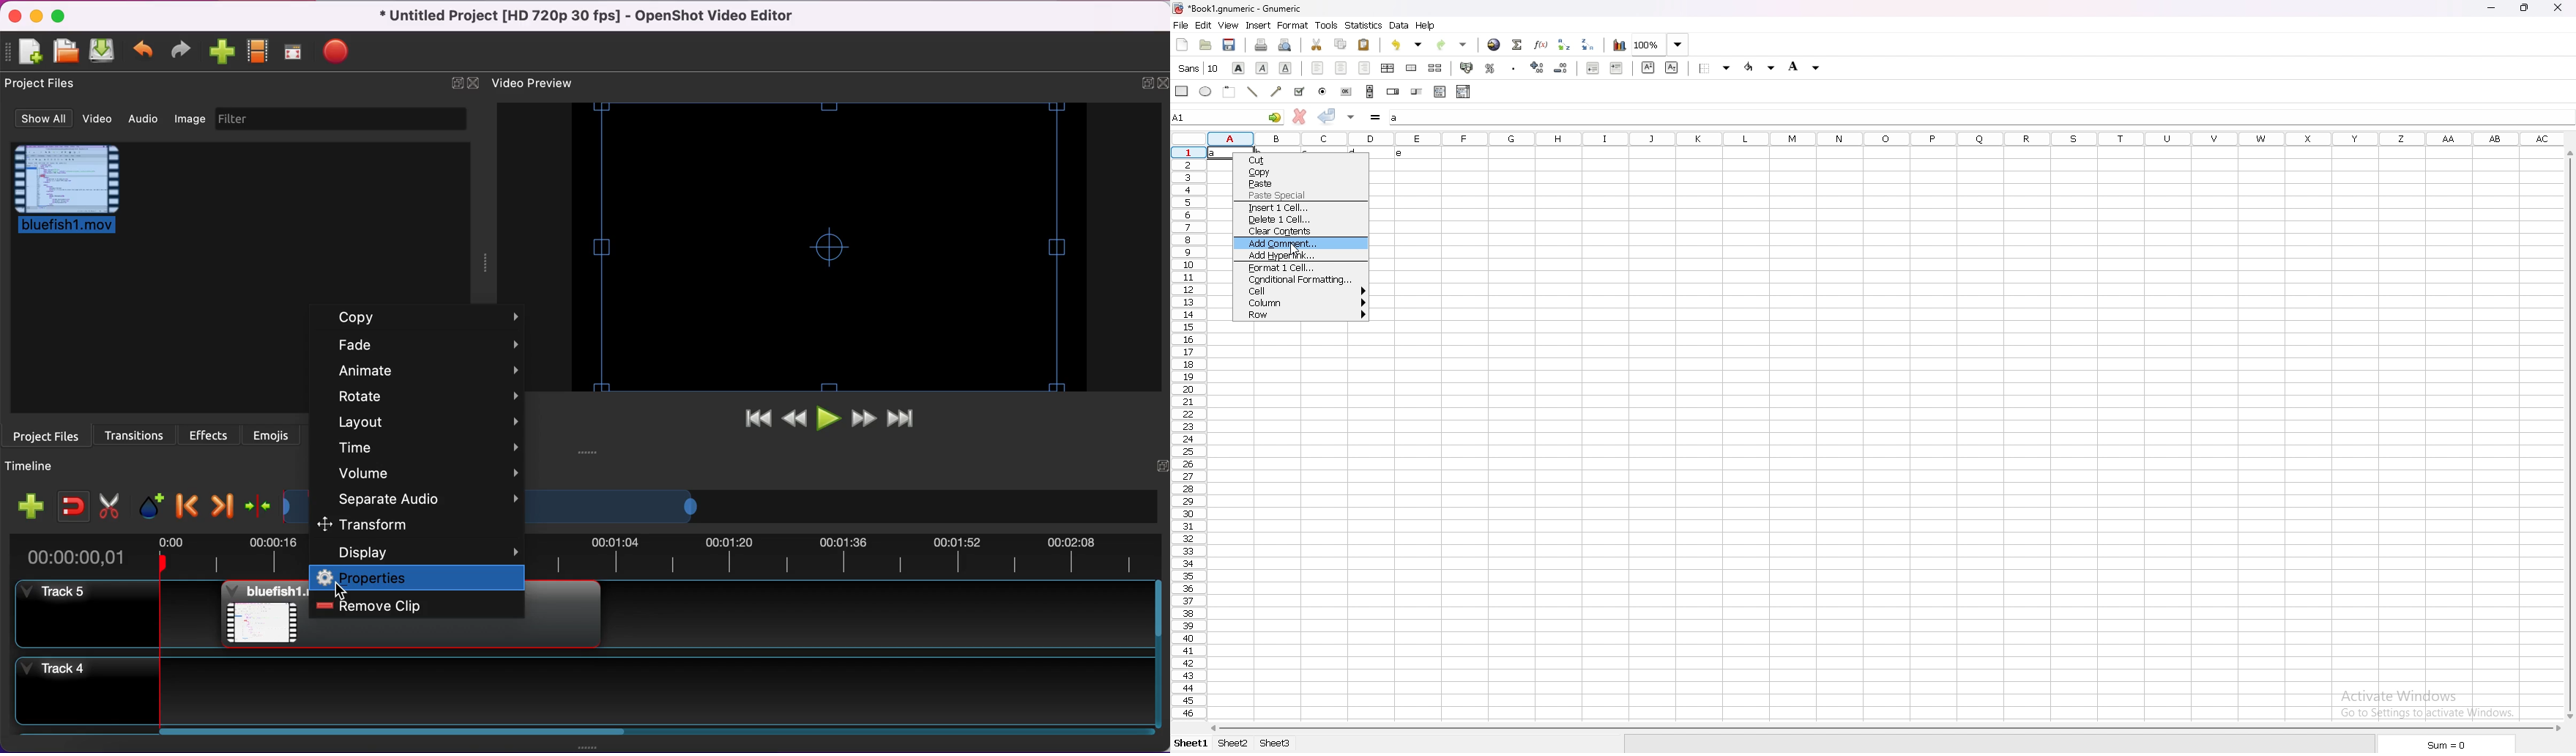  What do you see at coordinates (104, 51) in the screenshot?
I see `save project` at bounding box center [104, 51].